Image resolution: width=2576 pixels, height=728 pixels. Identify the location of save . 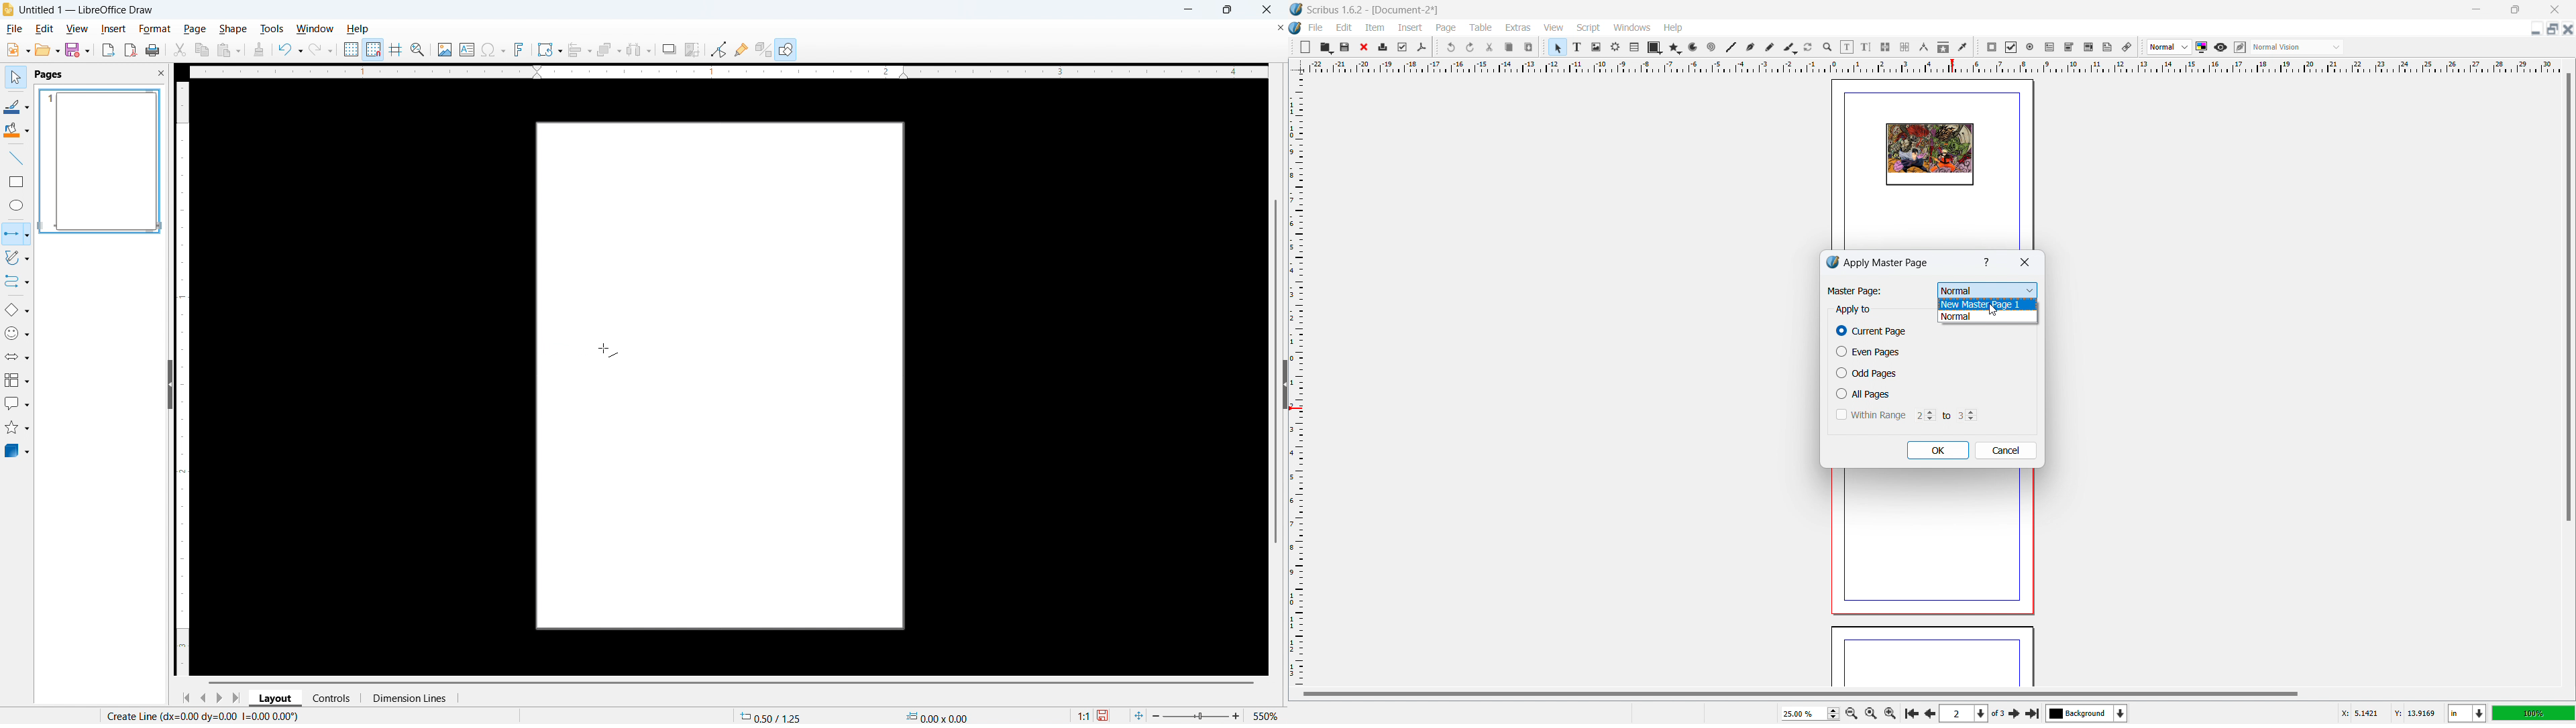
(1106, 714).